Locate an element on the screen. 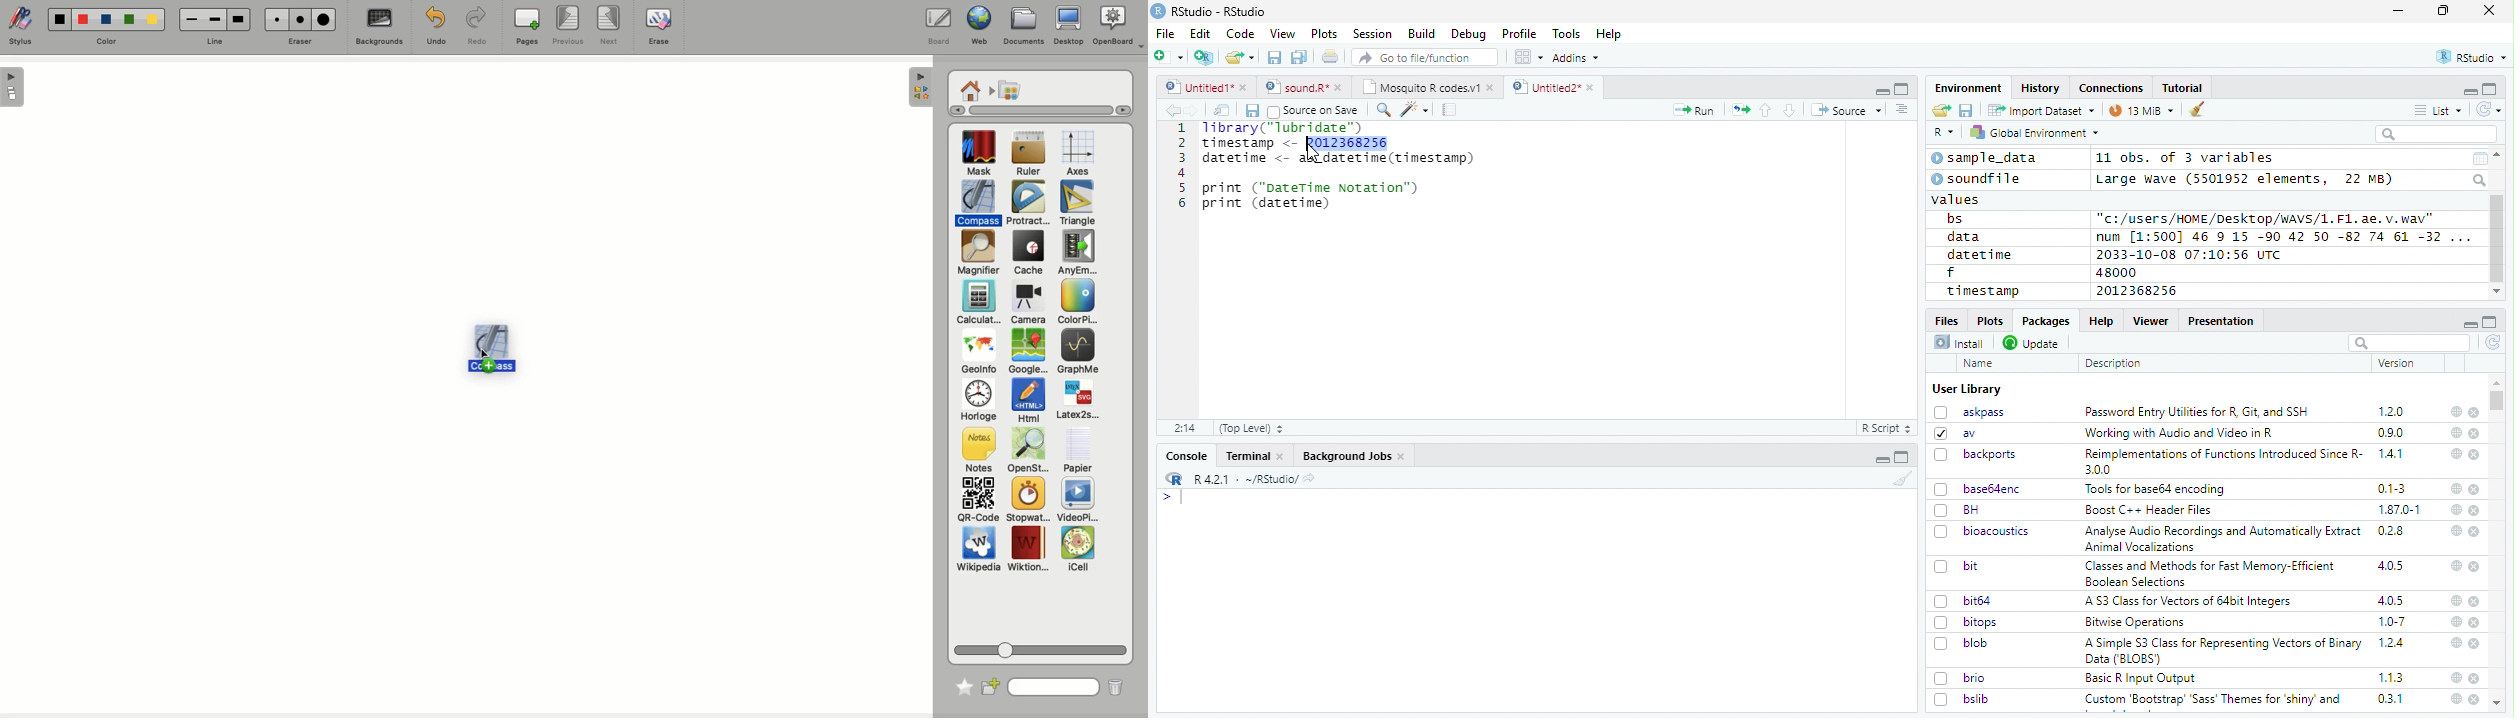 This screenshot has width=2520, height=728. List is located at coordinates (2439, 111).